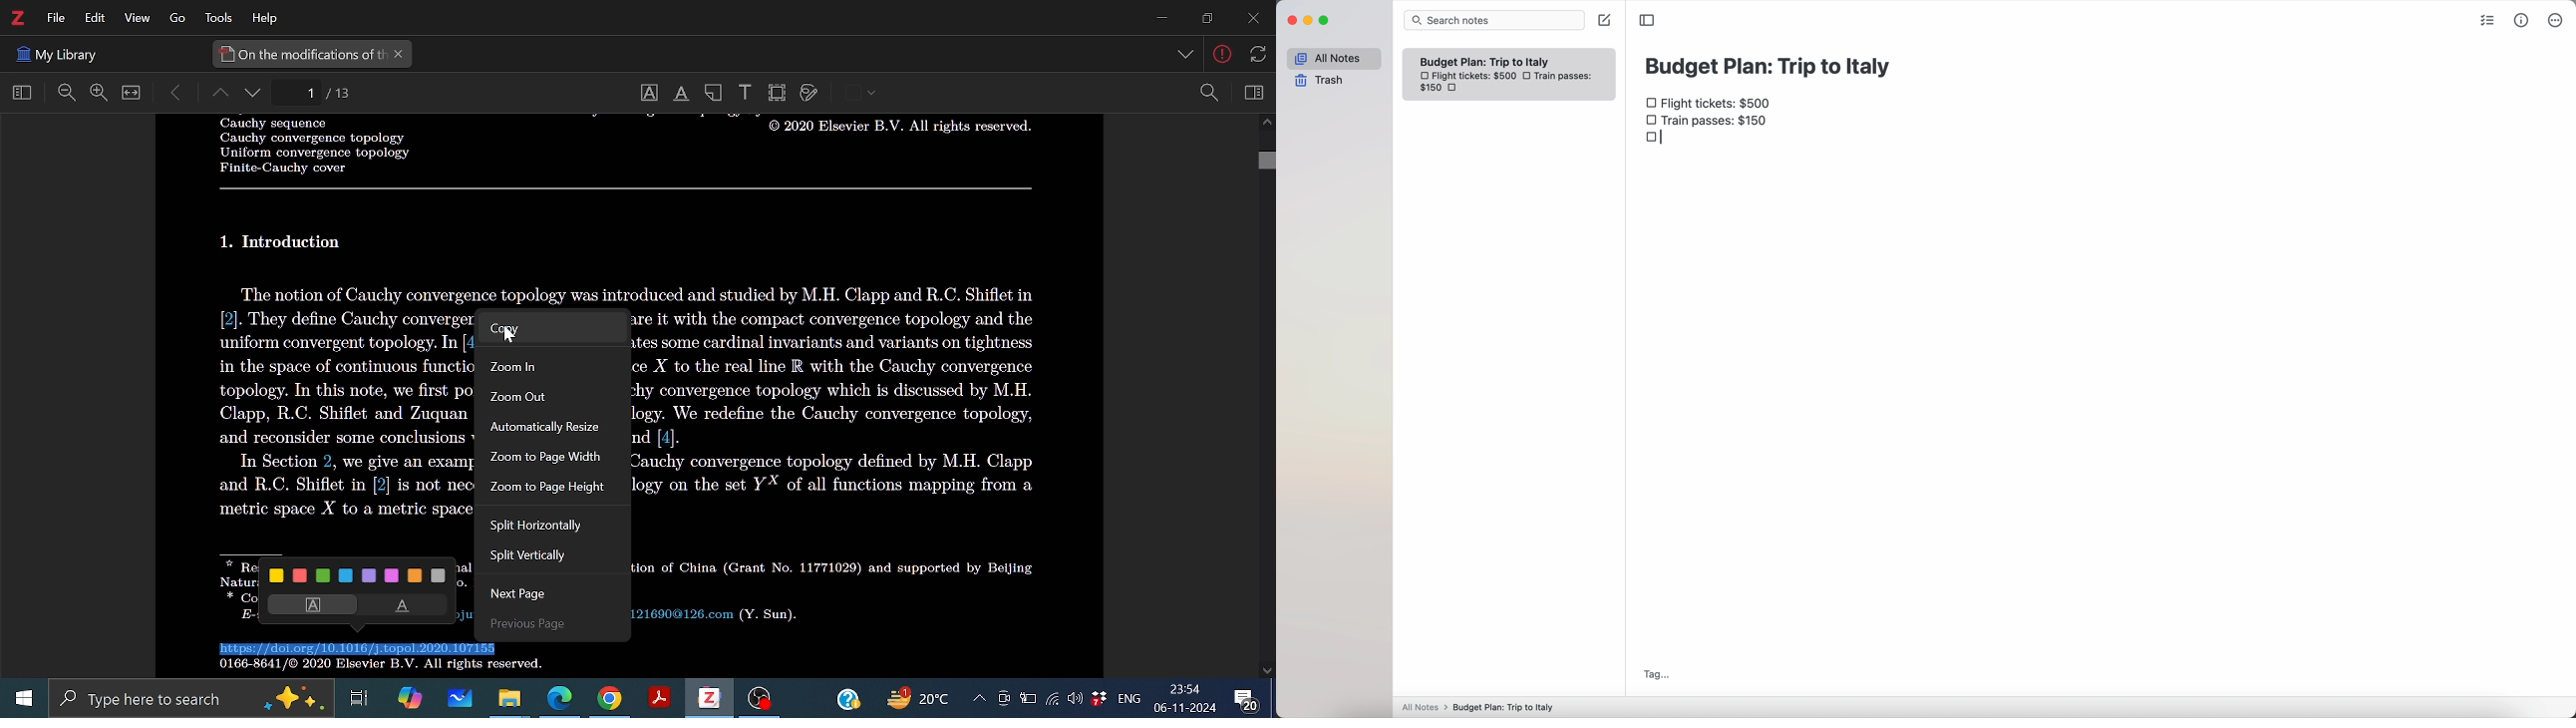  I want to click on Select text, so click(648, 93).